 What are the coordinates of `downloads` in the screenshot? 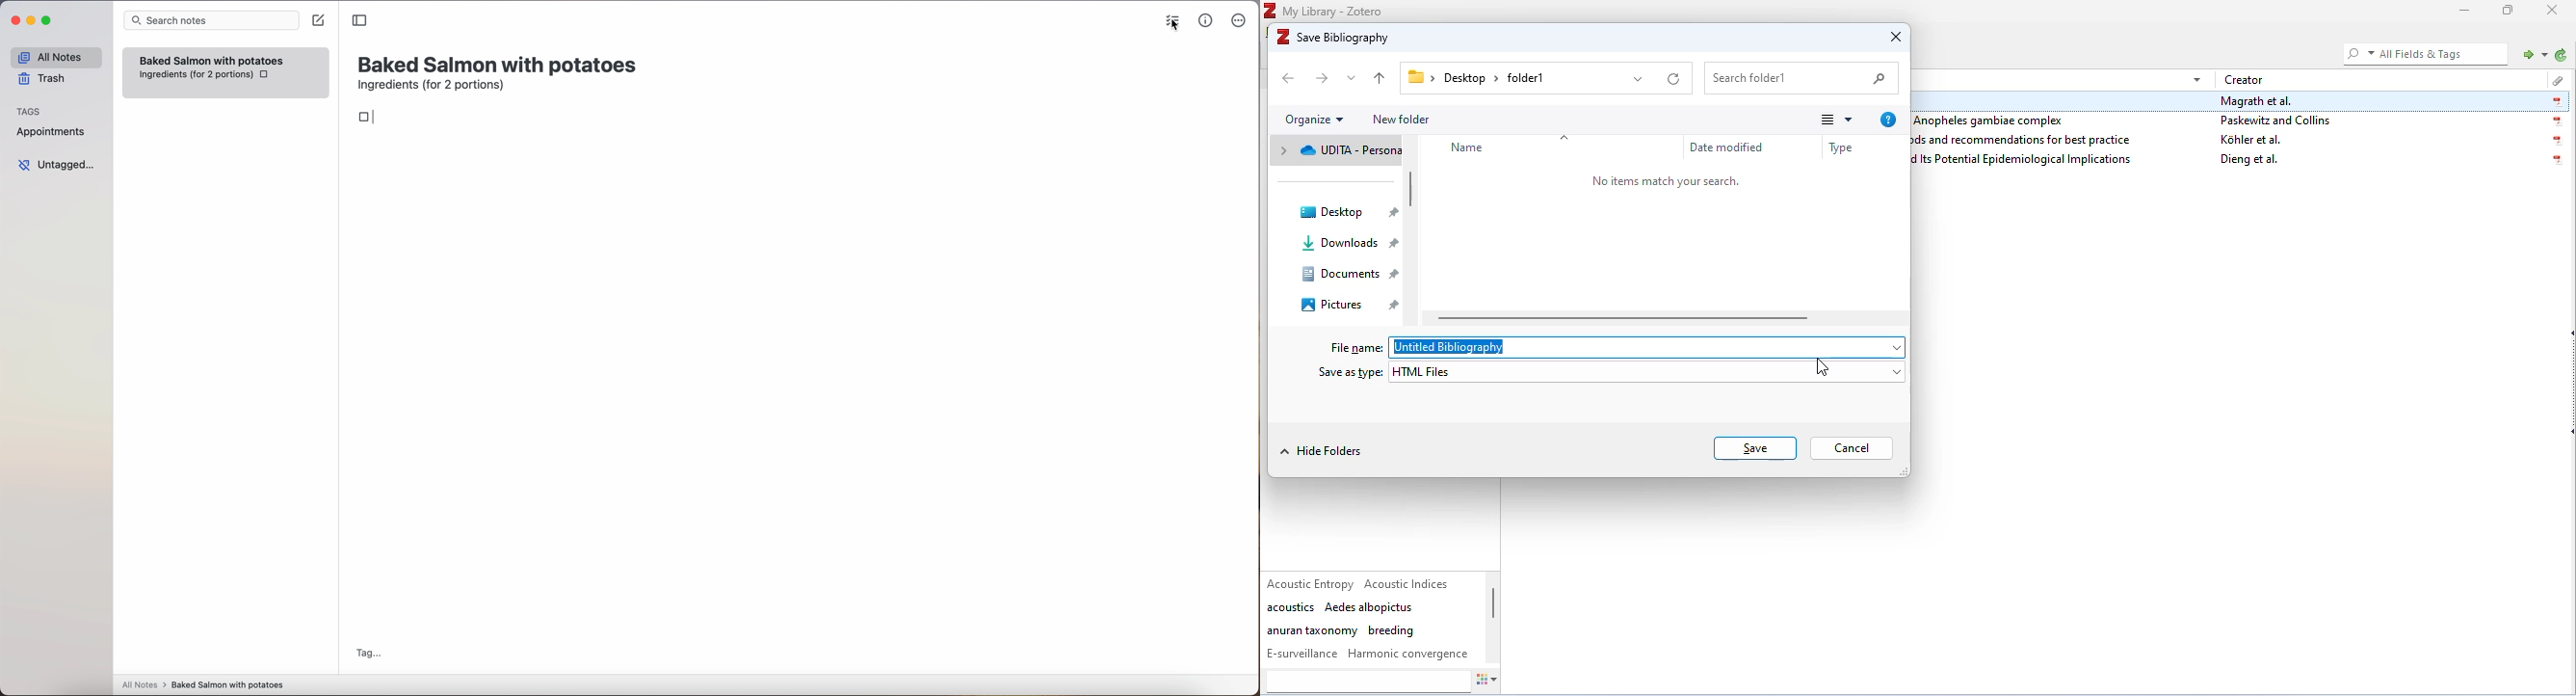 It's located at (1349, 243).